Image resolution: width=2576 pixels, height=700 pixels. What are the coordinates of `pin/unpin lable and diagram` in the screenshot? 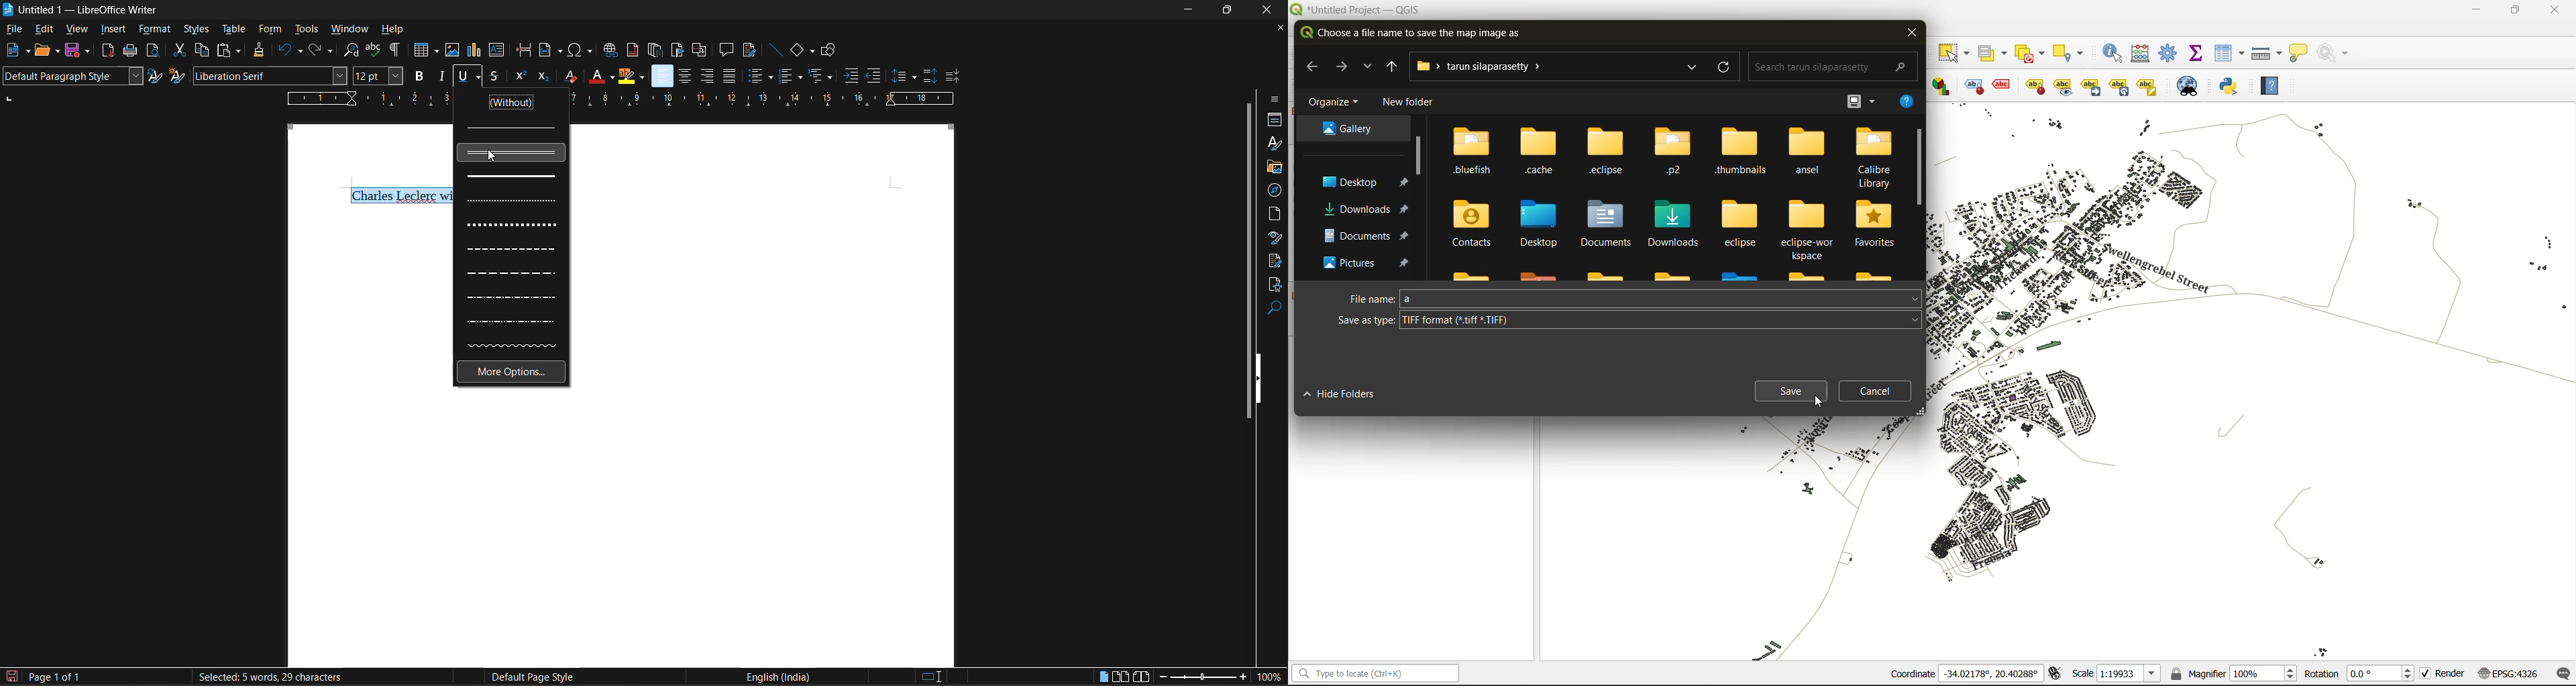 It's located at (2004, 86).